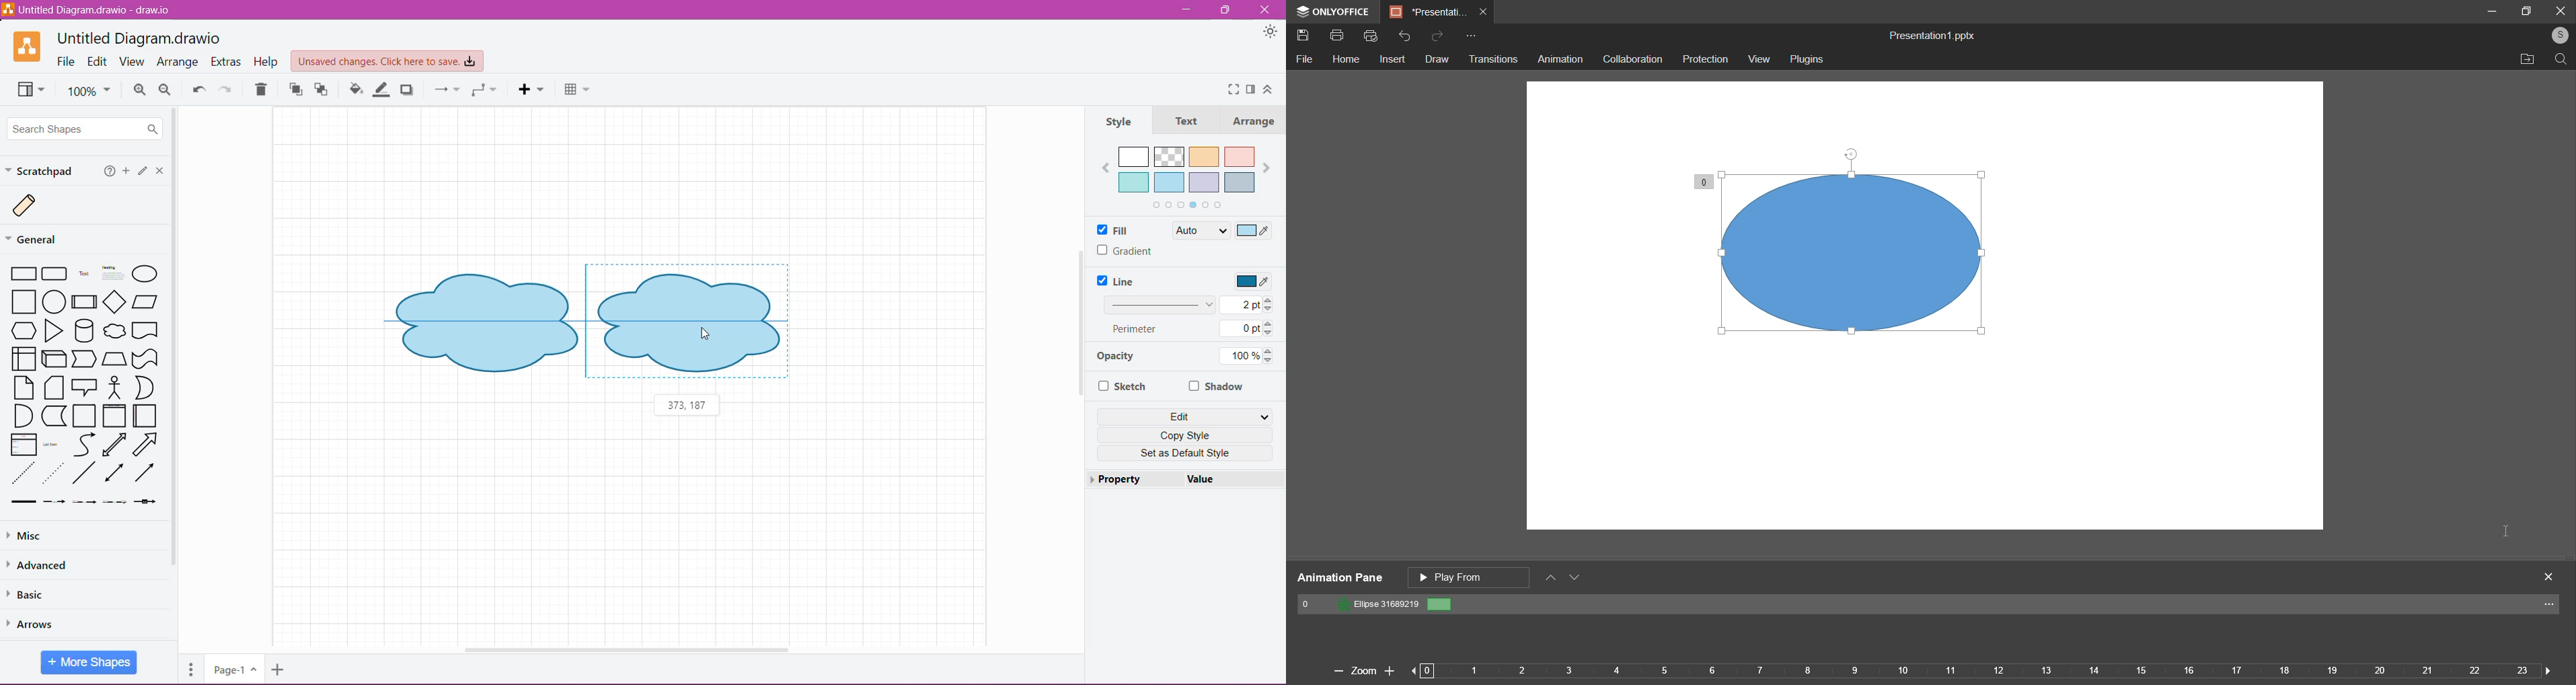 The width and height of the screenshot is (2576, 700). Describe the element at coordinates (2544, 669) in the screenshot. I see `next` at that location.